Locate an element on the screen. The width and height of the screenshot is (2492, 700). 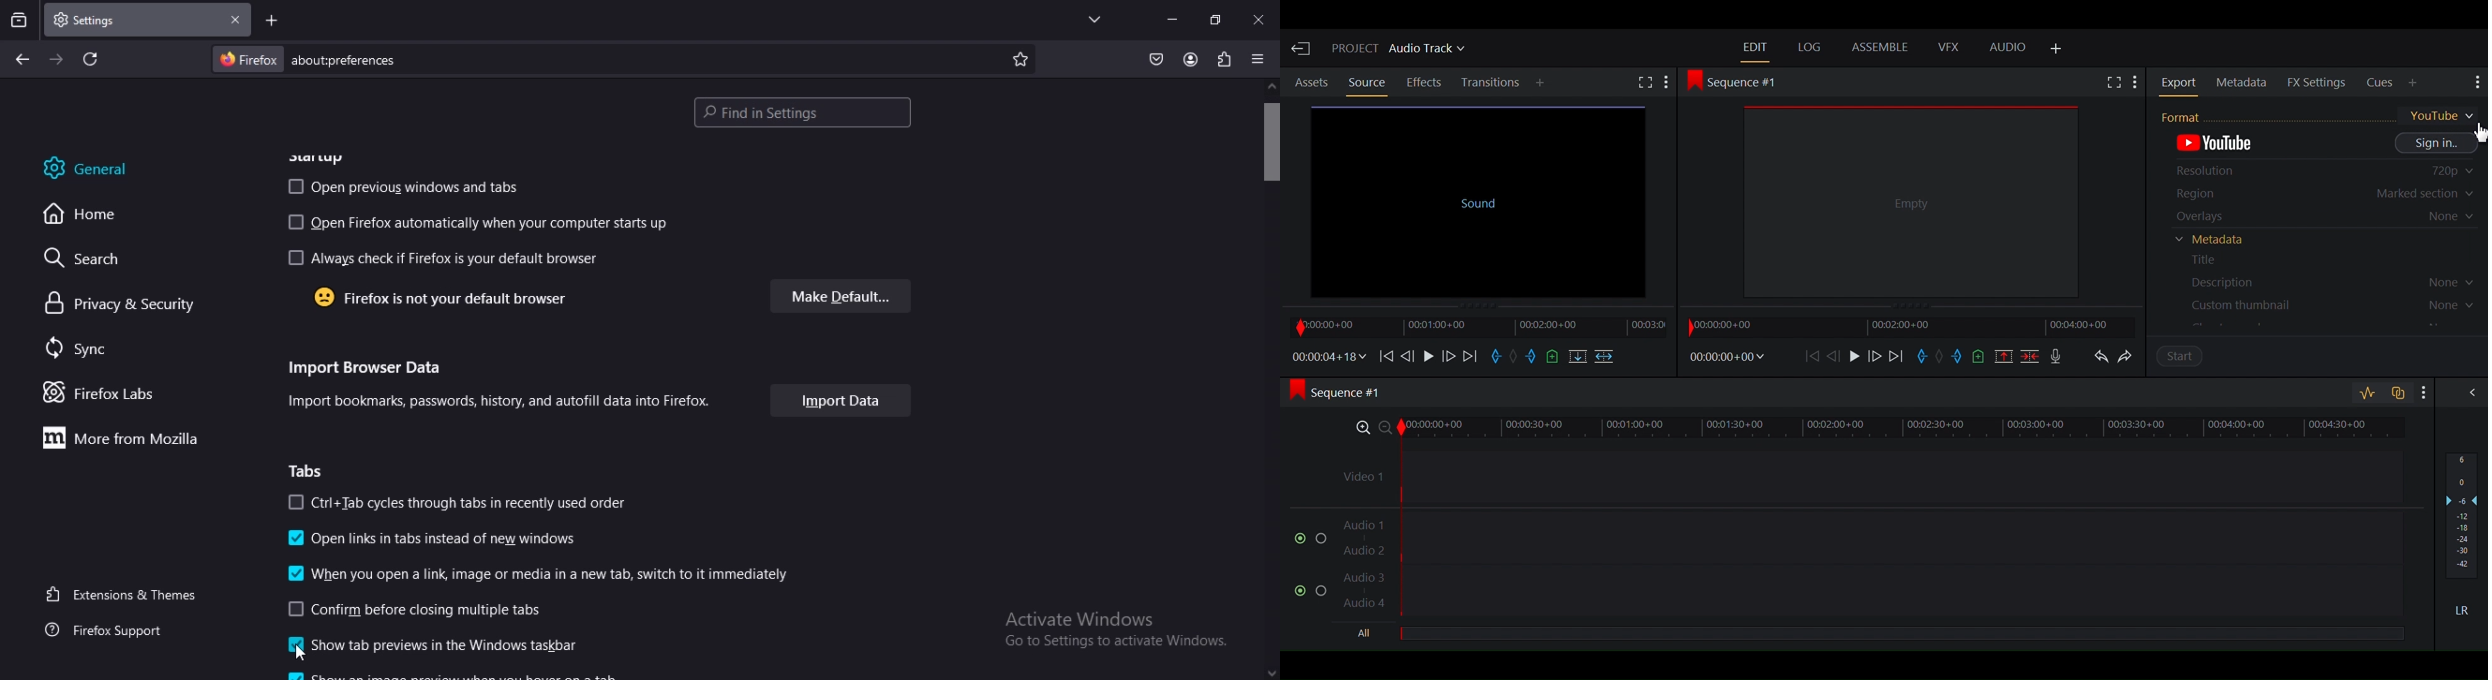
Cues is located at coordinates (2382, 83).